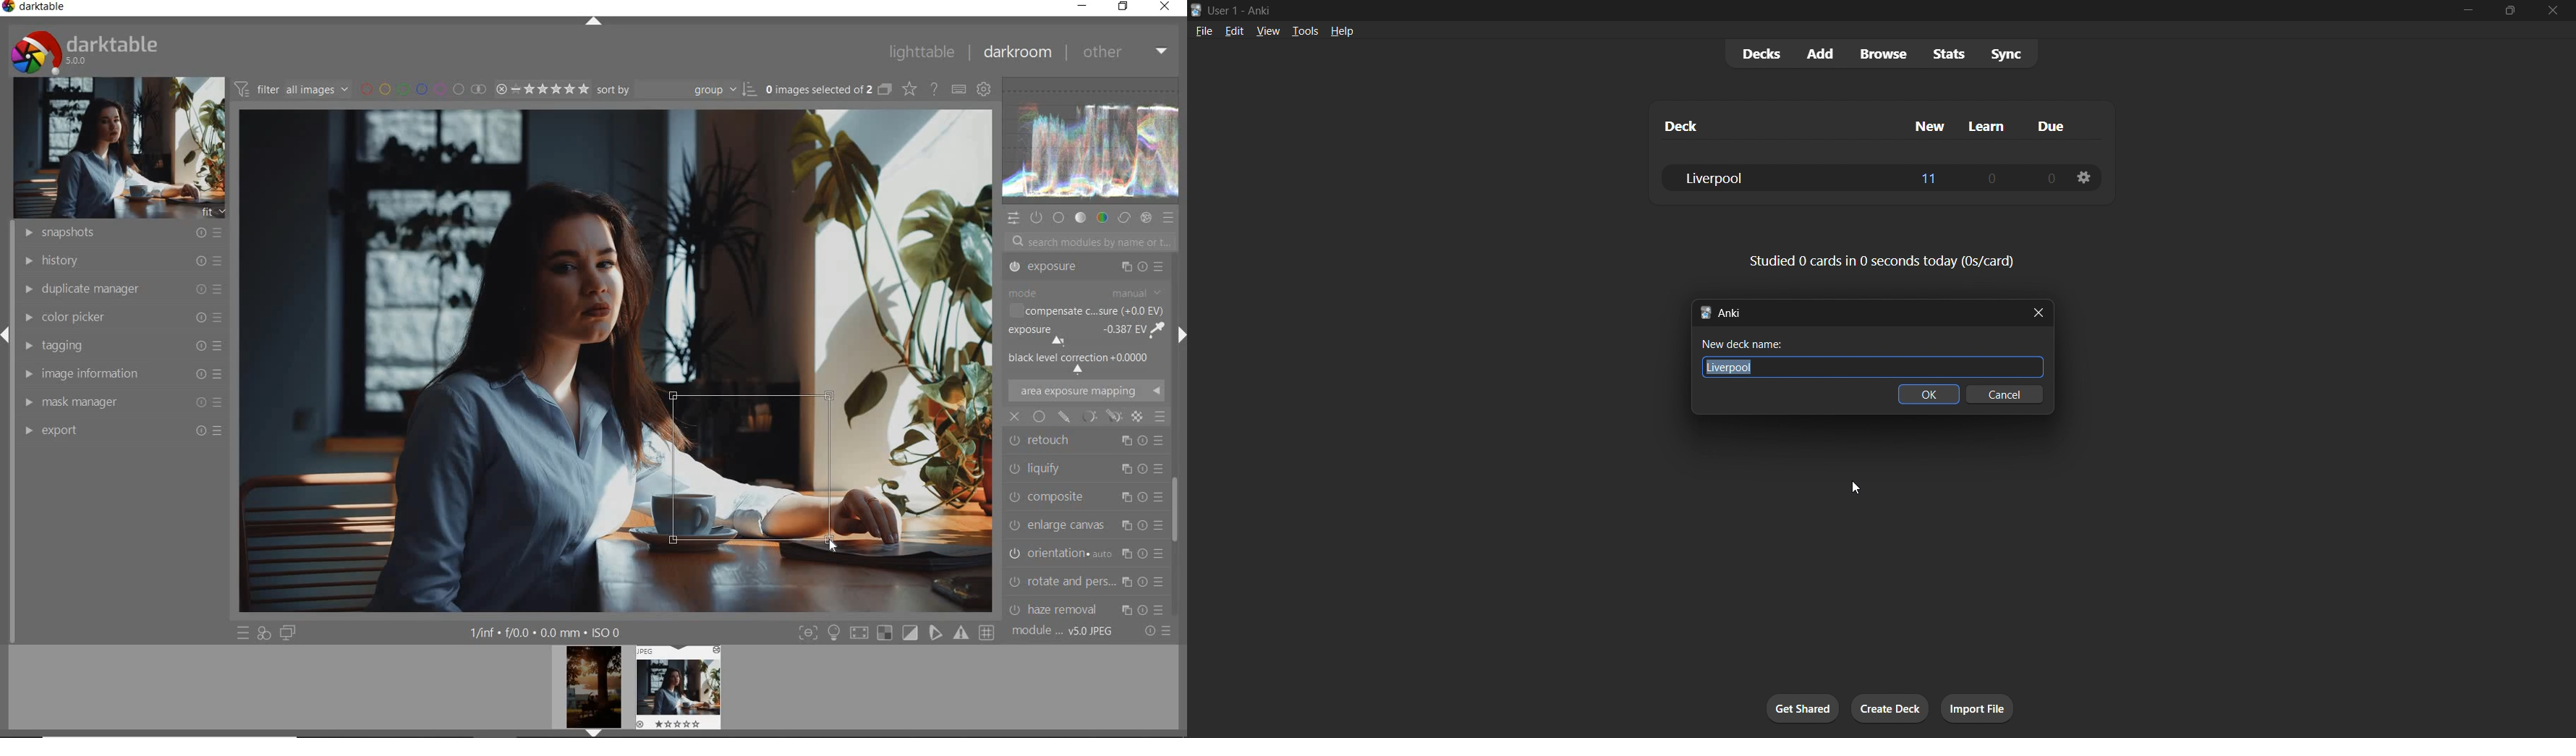  I want to click on SELECTED  IMAGE RANGE RATING, so click(541, 89).